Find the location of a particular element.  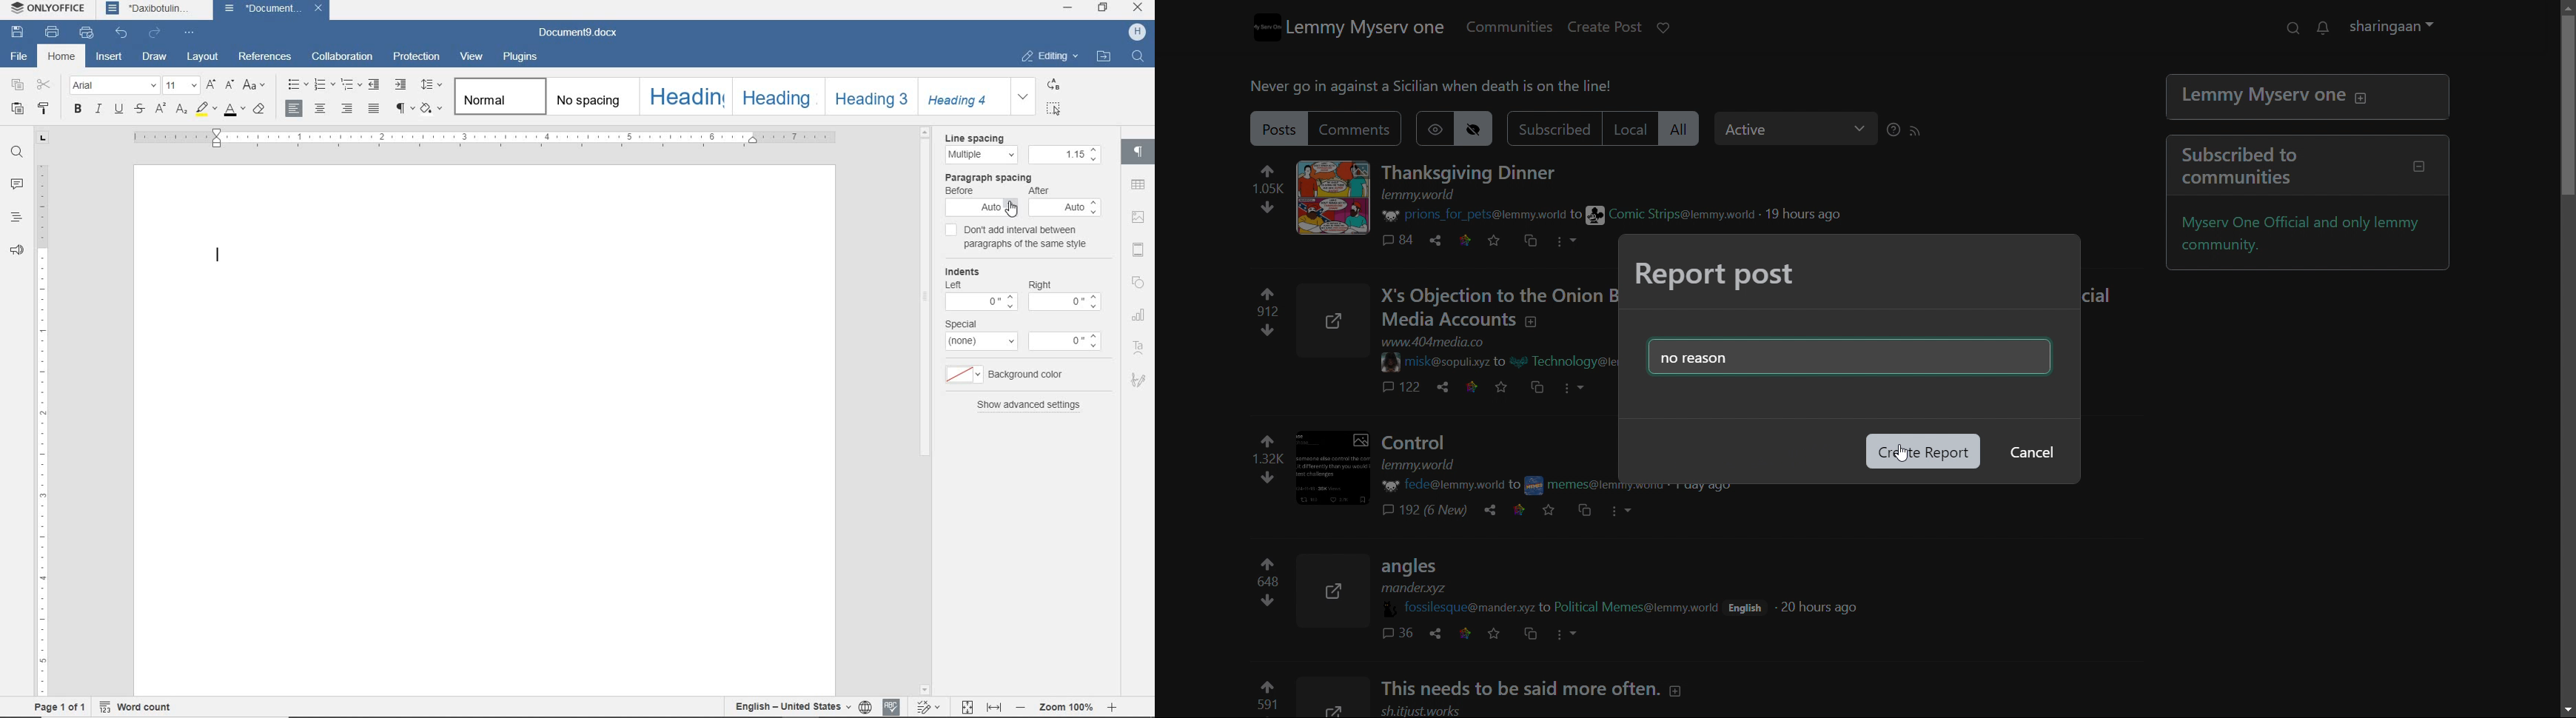

align left is located at coordinates (347, 109).